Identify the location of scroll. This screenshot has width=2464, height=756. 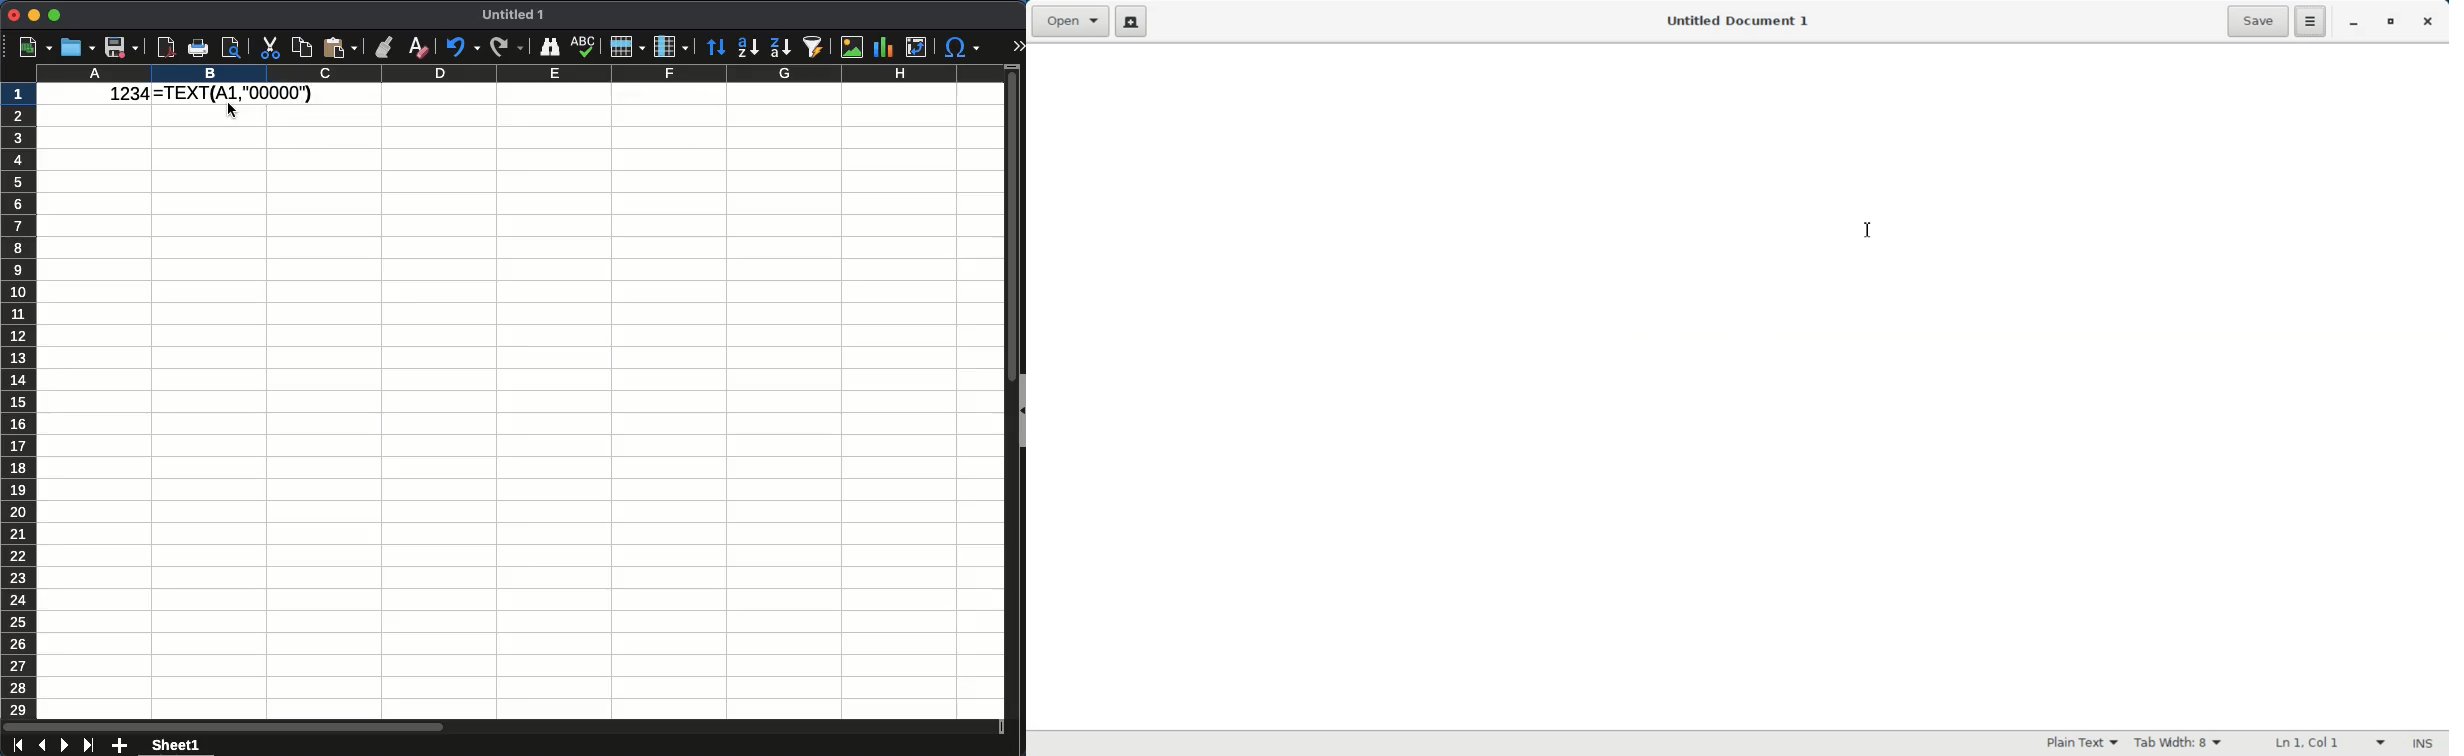
(504, 726).